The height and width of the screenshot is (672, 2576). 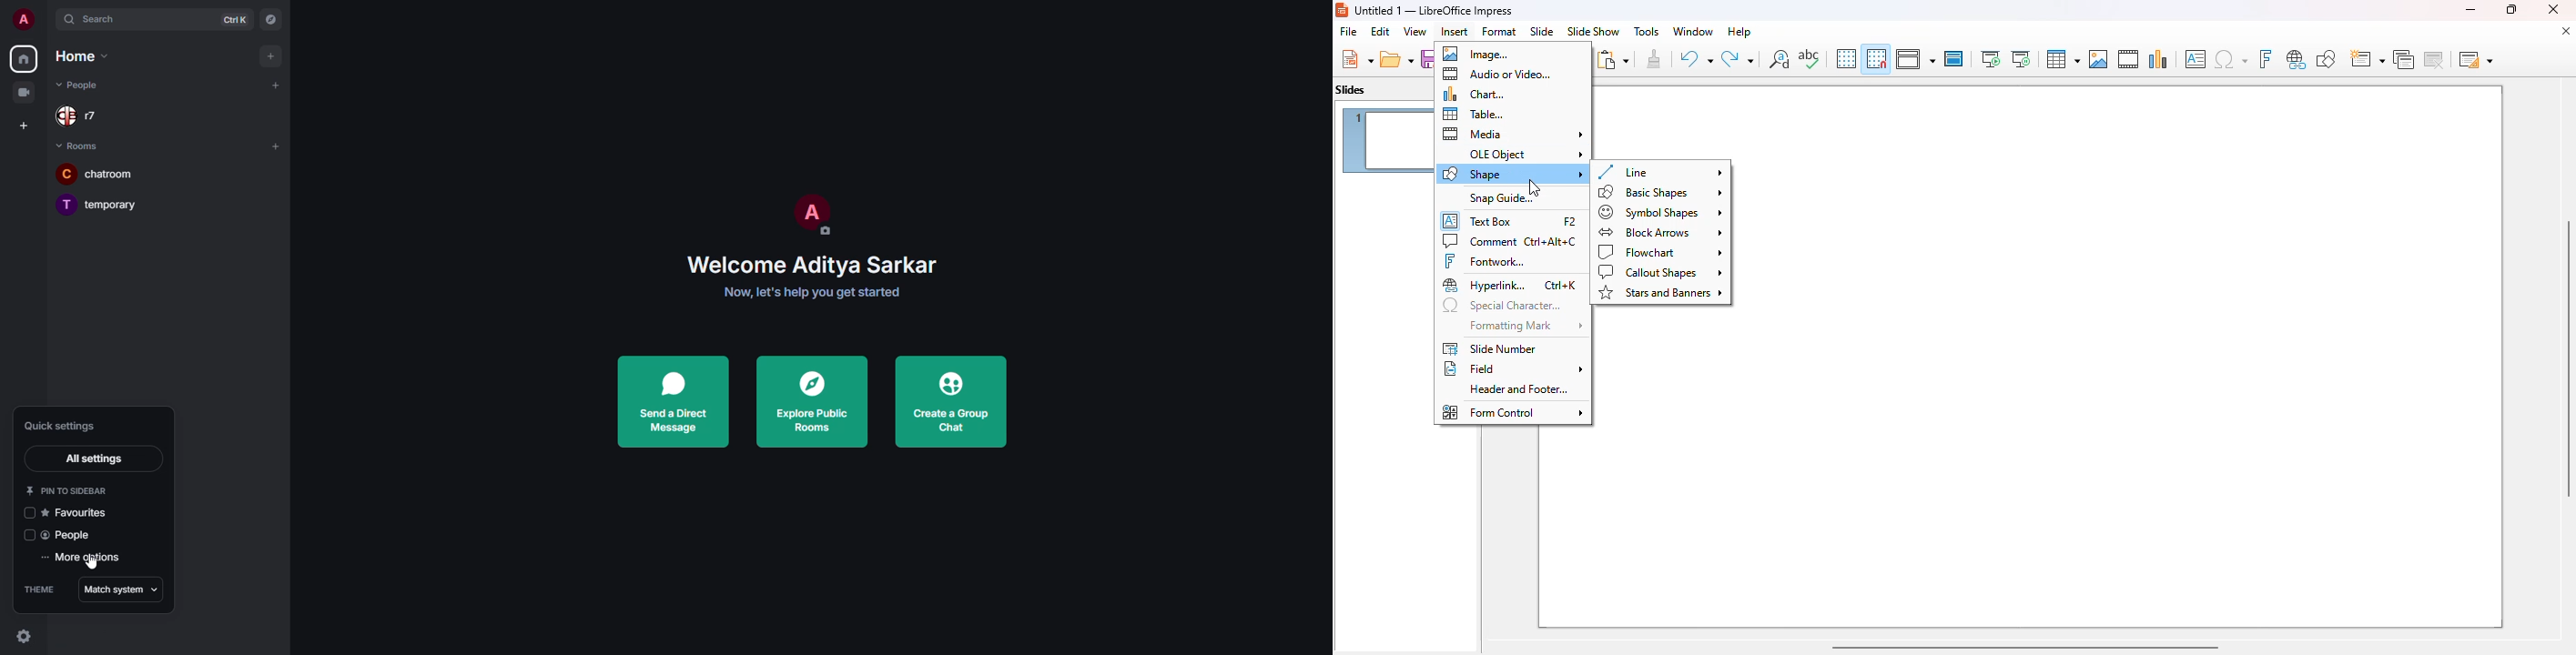 I want to click on clone formatting, so click(x=1655, y=59).